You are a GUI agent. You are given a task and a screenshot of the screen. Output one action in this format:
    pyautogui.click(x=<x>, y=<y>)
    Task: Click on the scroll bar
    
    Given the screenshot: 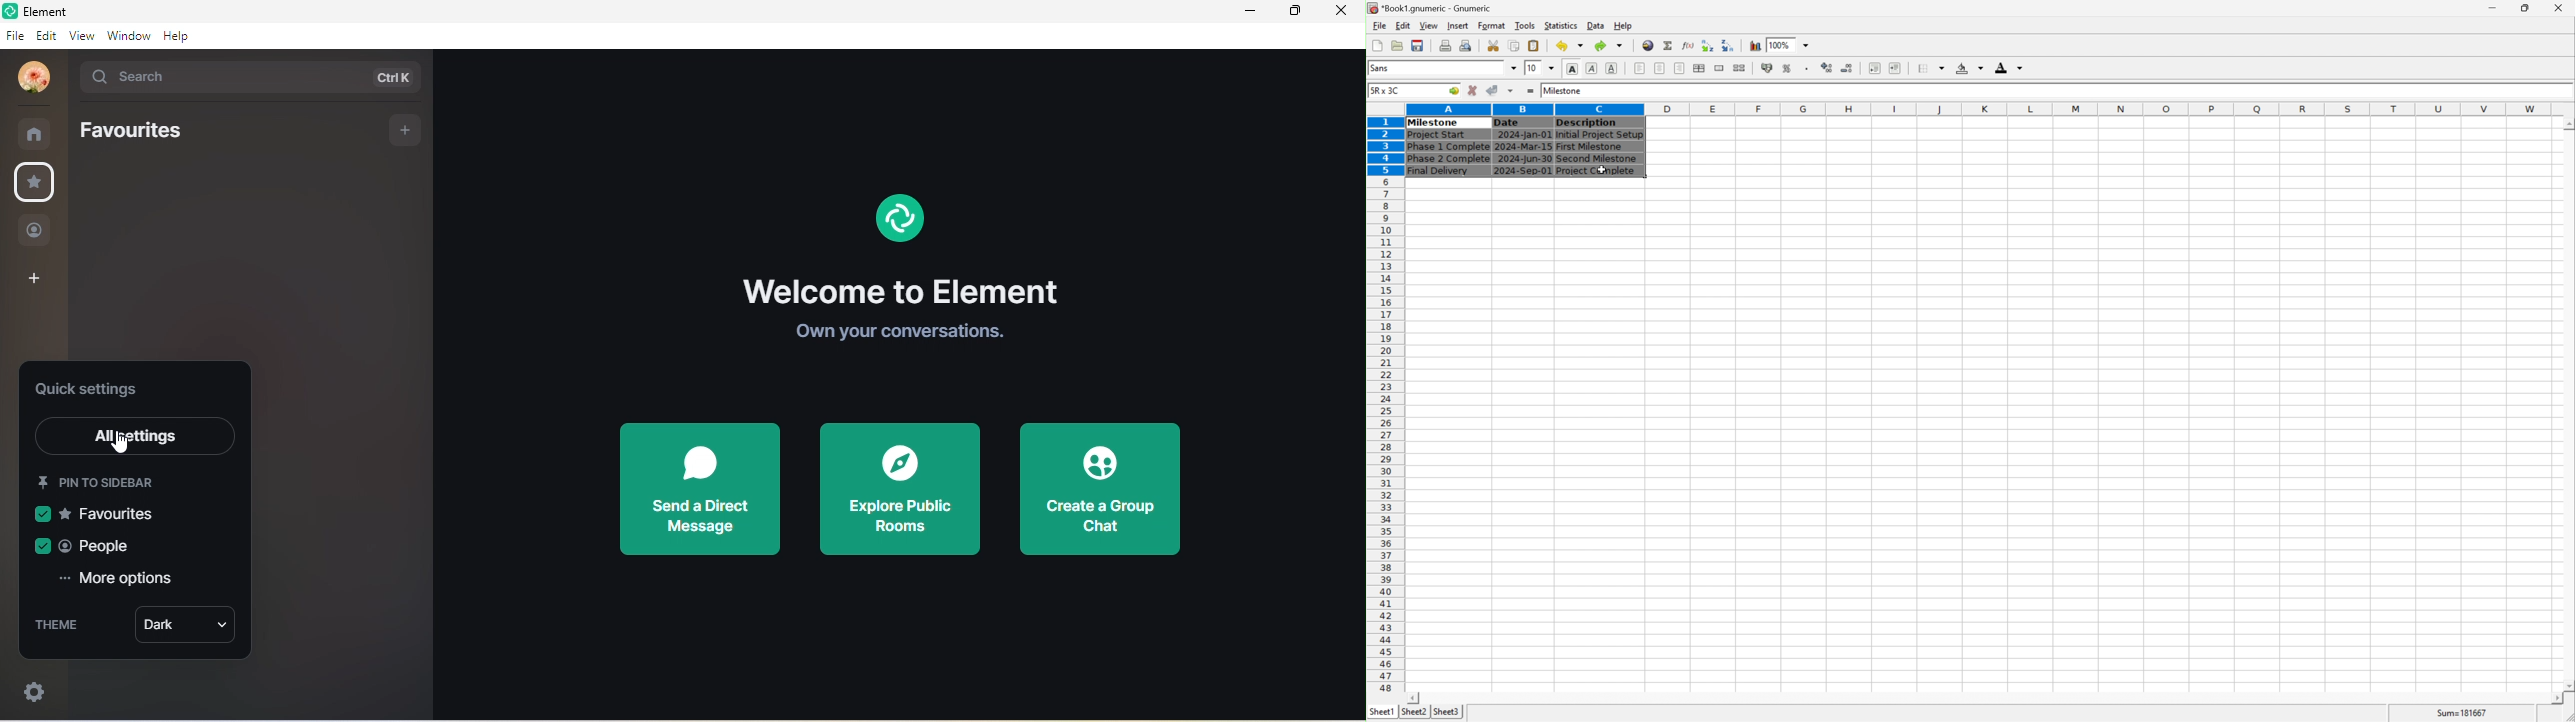 What is the action you would take?
    pyautogui.click(x=2568, y=404)
    